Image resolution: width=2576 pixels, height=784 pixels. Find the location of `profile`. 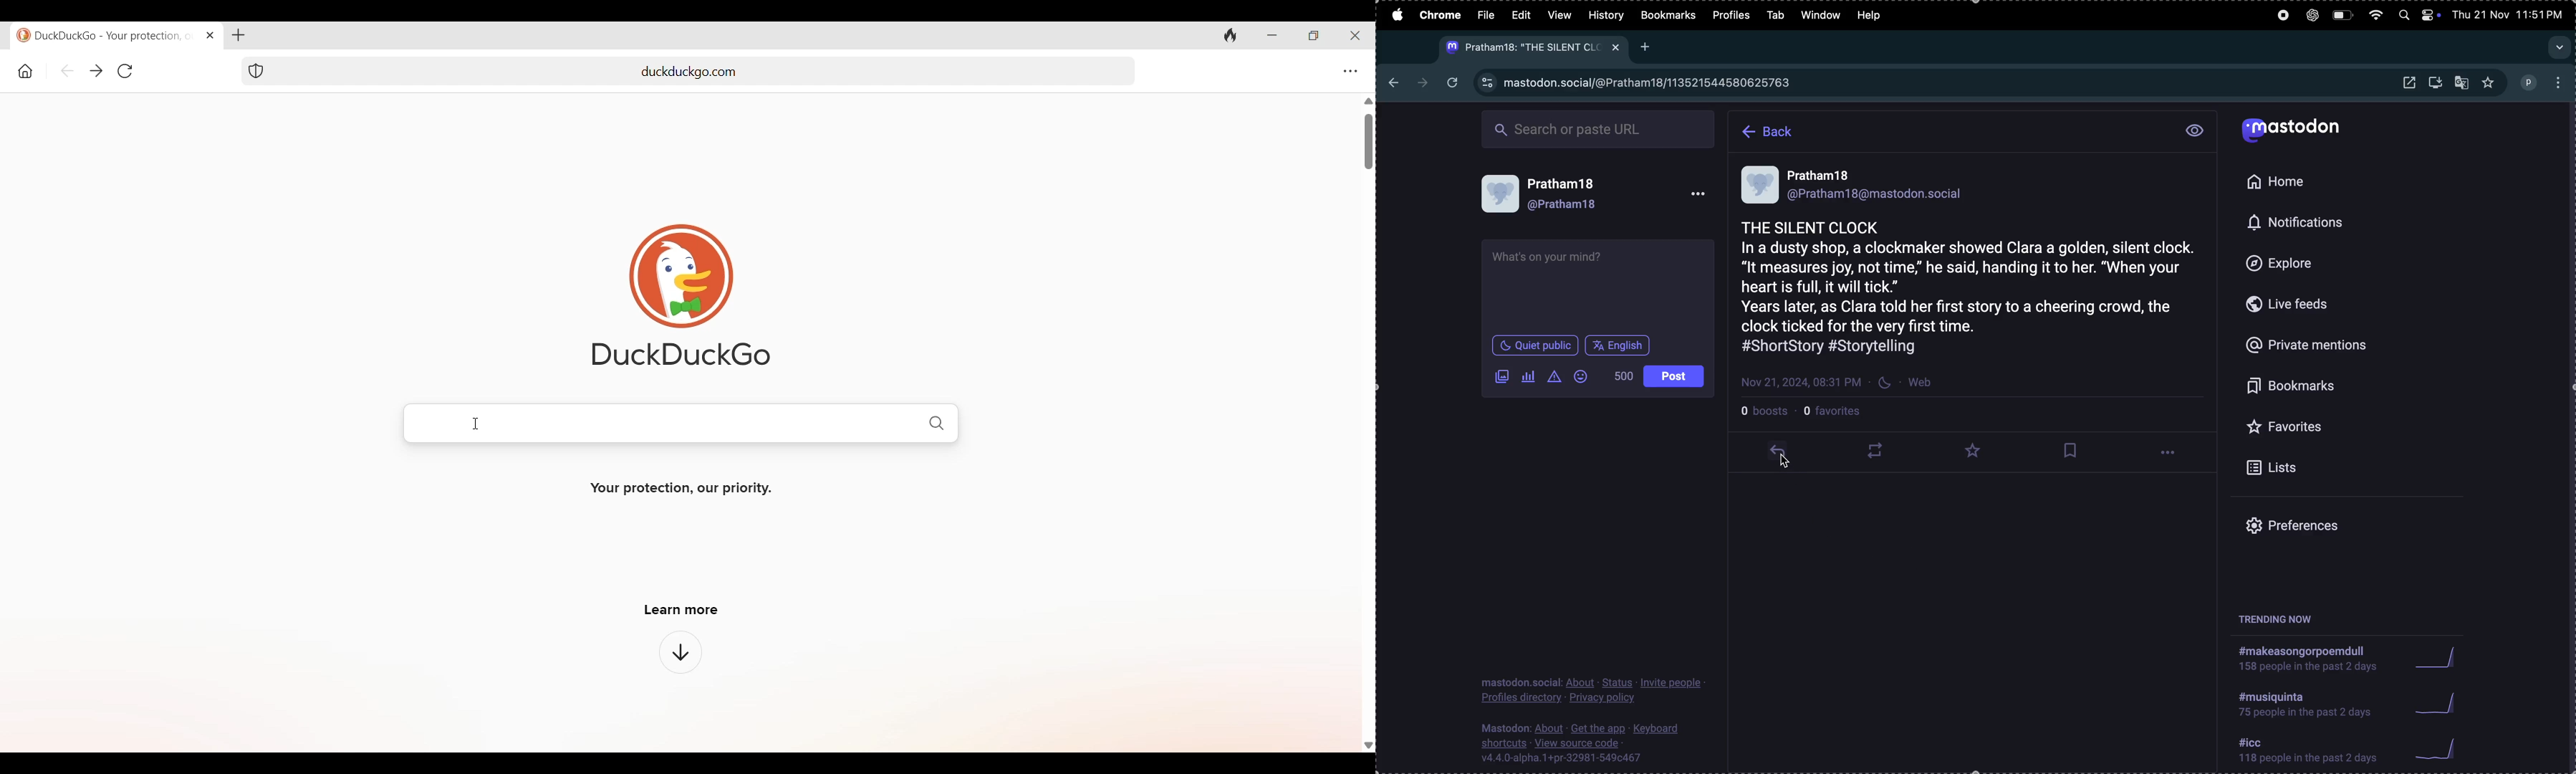

profile is located at coordinates (1734, 16).